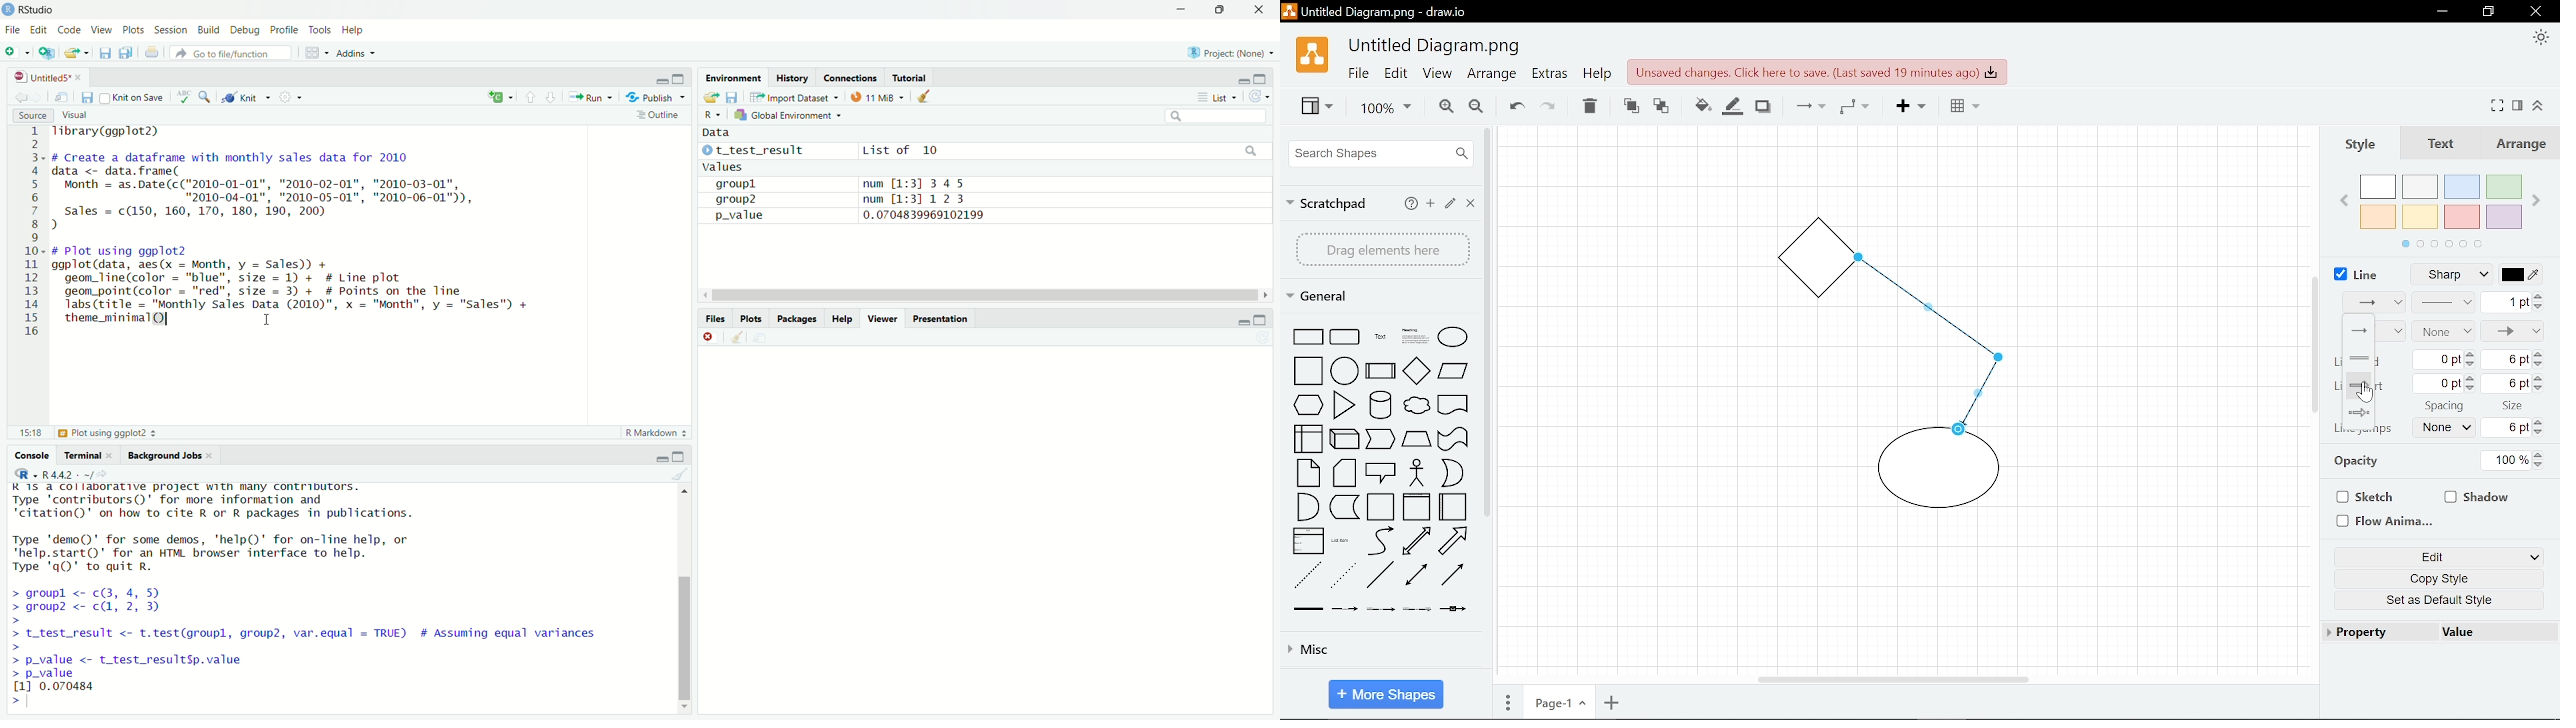  What do you see at coordinates (2356, 272) in the screenshot?
I see `Line` at bounding box center [2356, 272].